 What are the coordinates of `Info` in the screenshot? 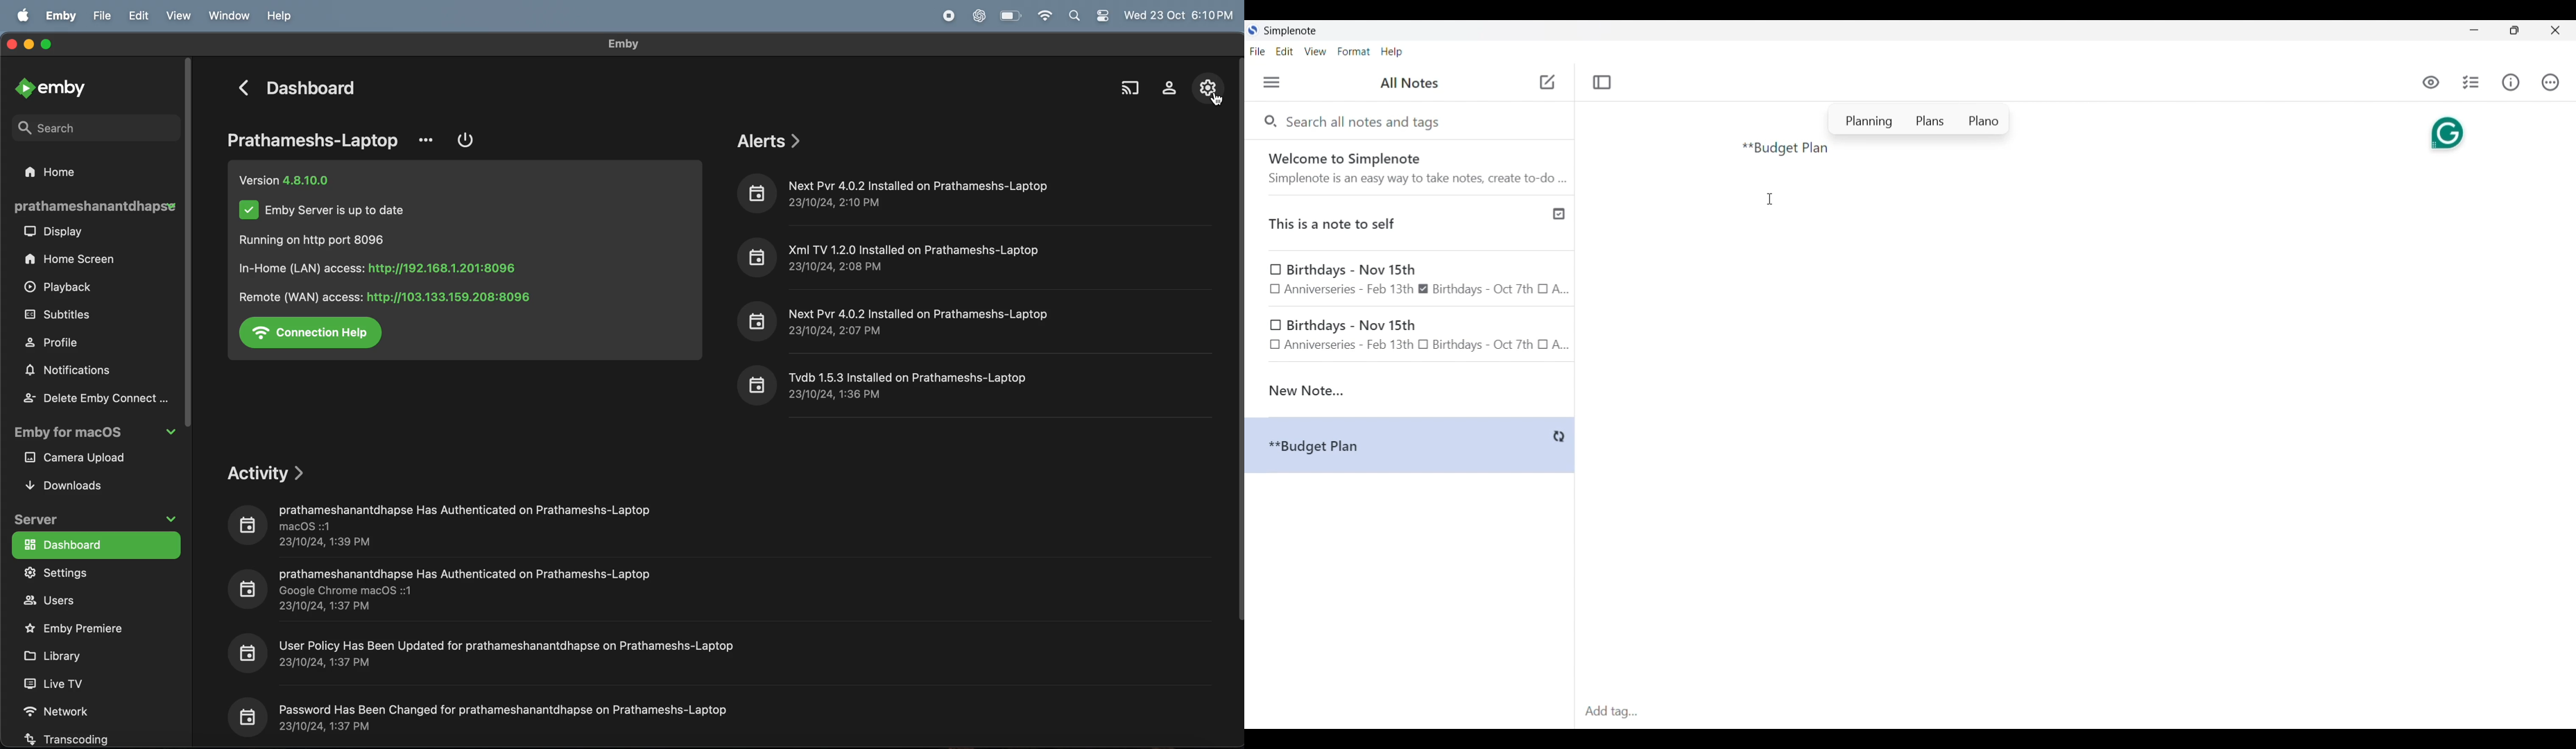 It's located at (2511, 82).